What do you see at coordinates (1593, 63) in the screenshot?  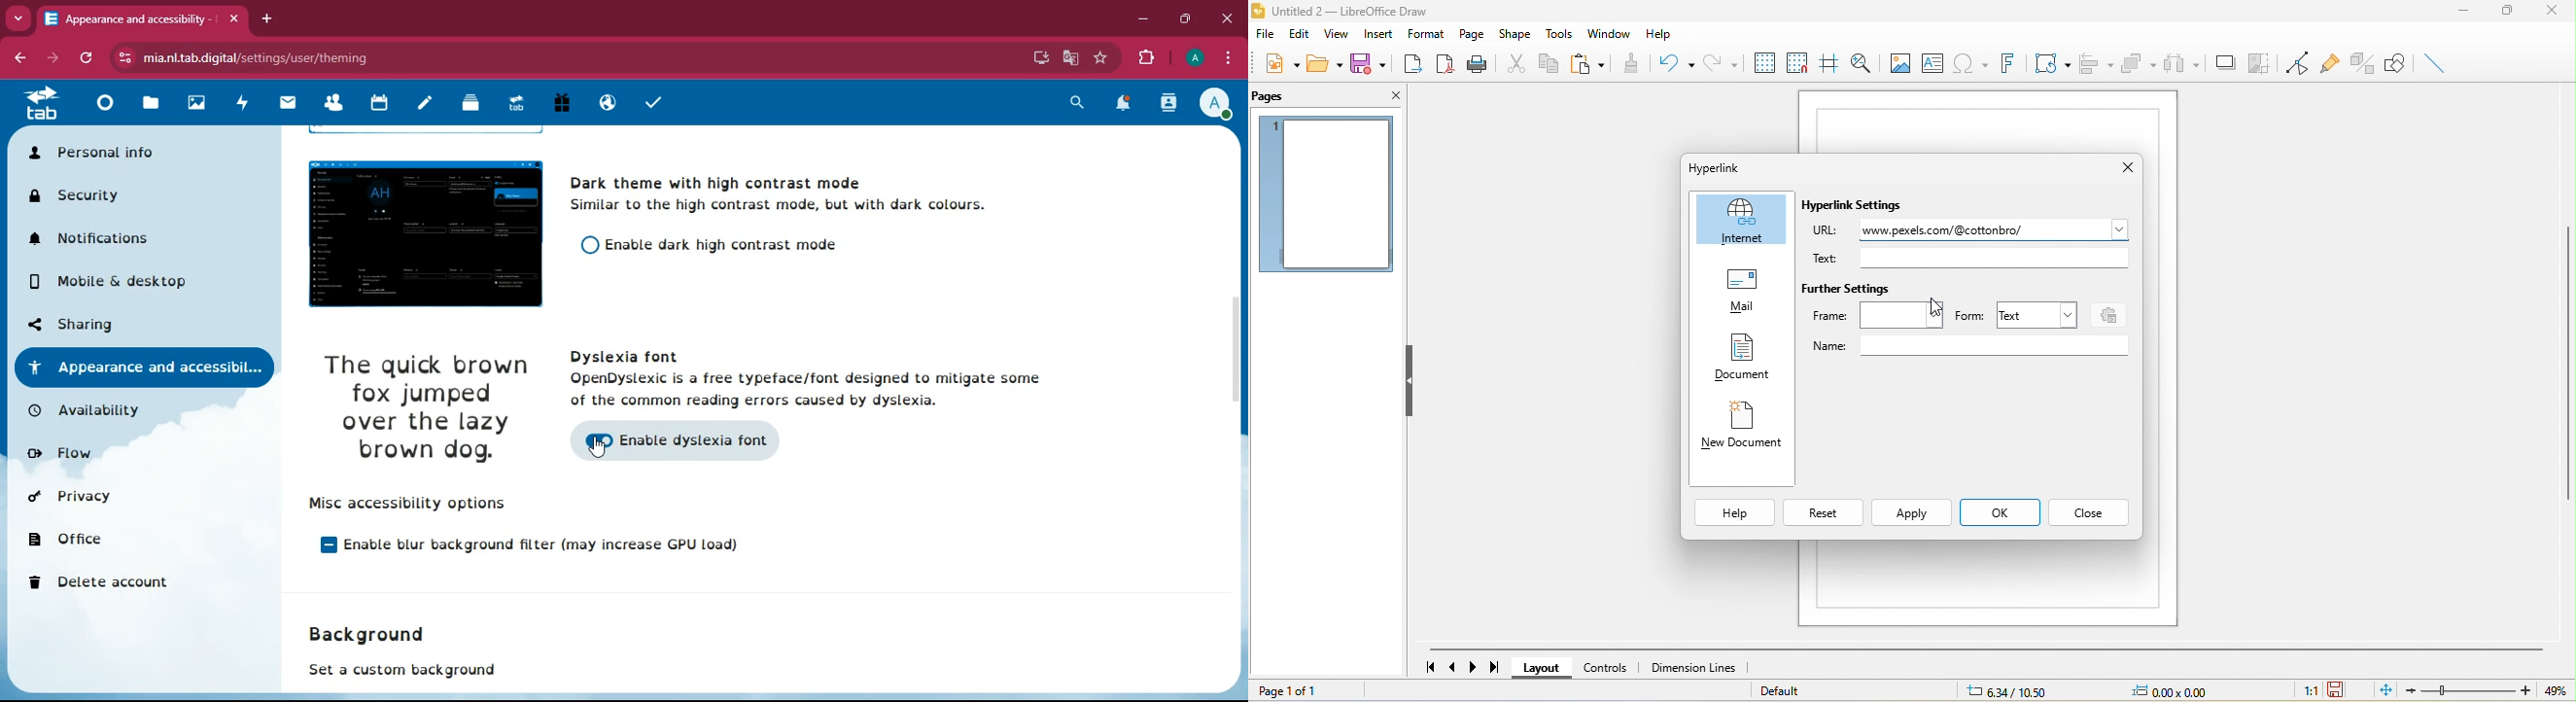 I see `paste` at bounding box center [1593, 63].